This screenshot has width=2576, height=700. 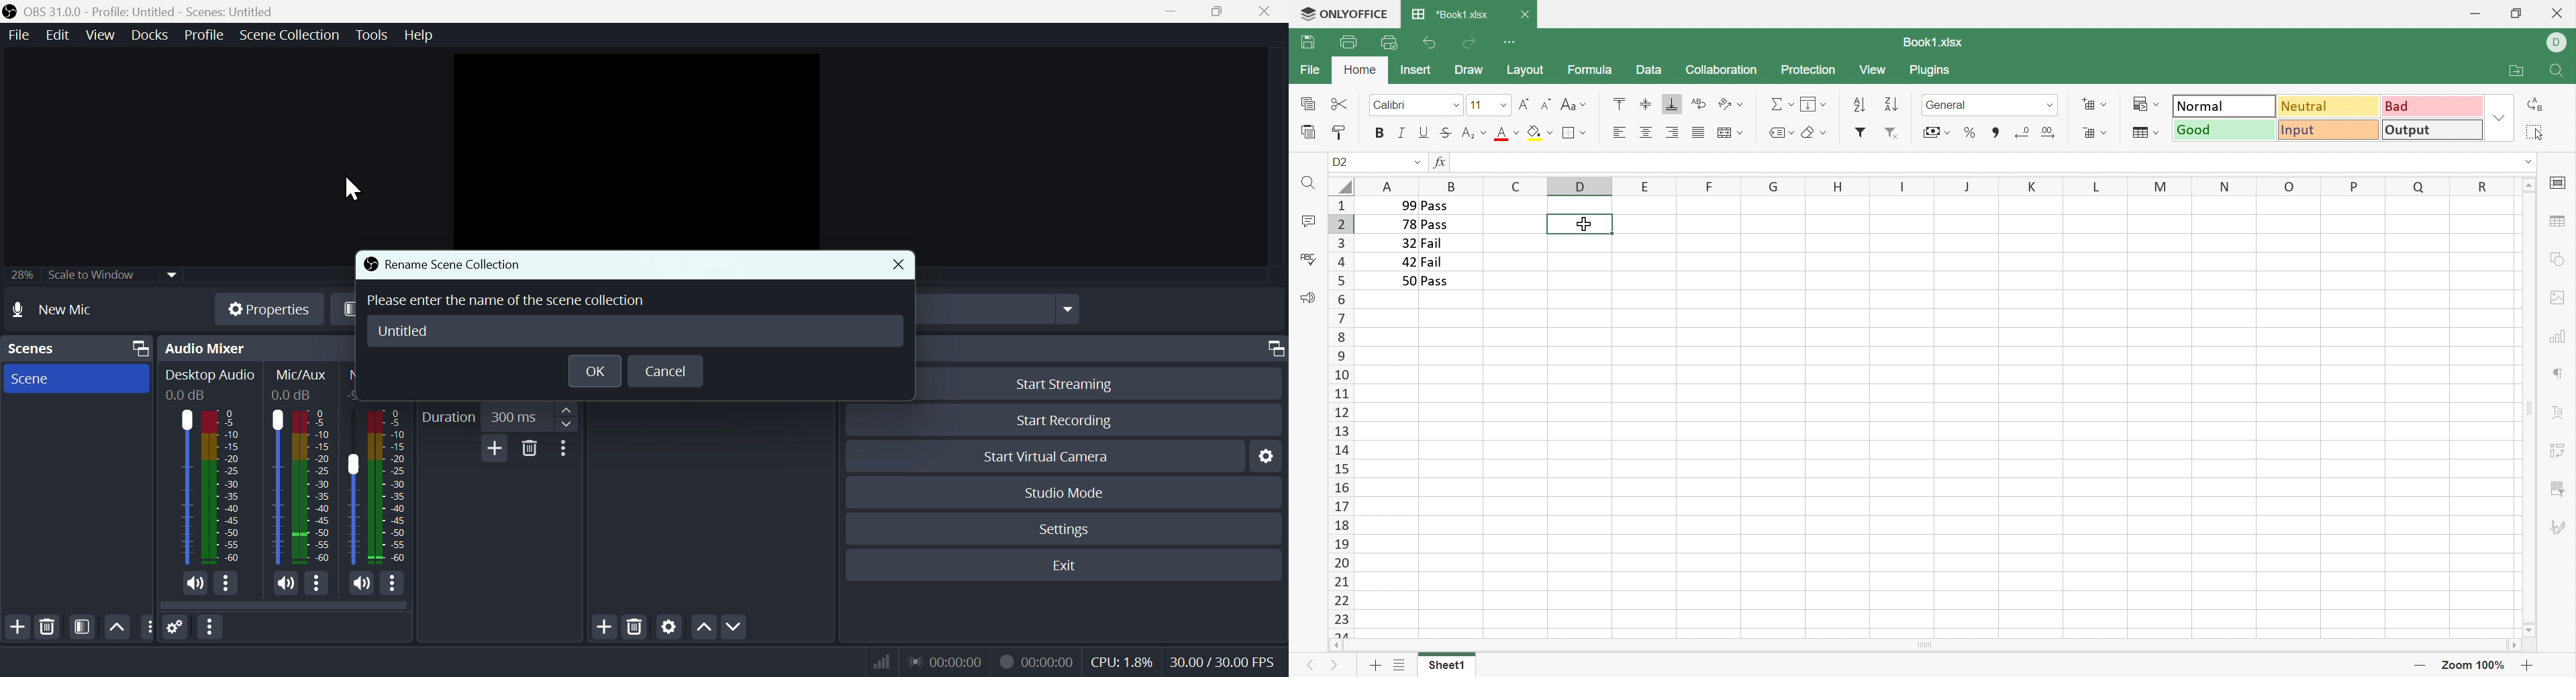 What do you see at coordinates (116, 625) in the screenshot?
I see `up` at bounding box center [116, 625].